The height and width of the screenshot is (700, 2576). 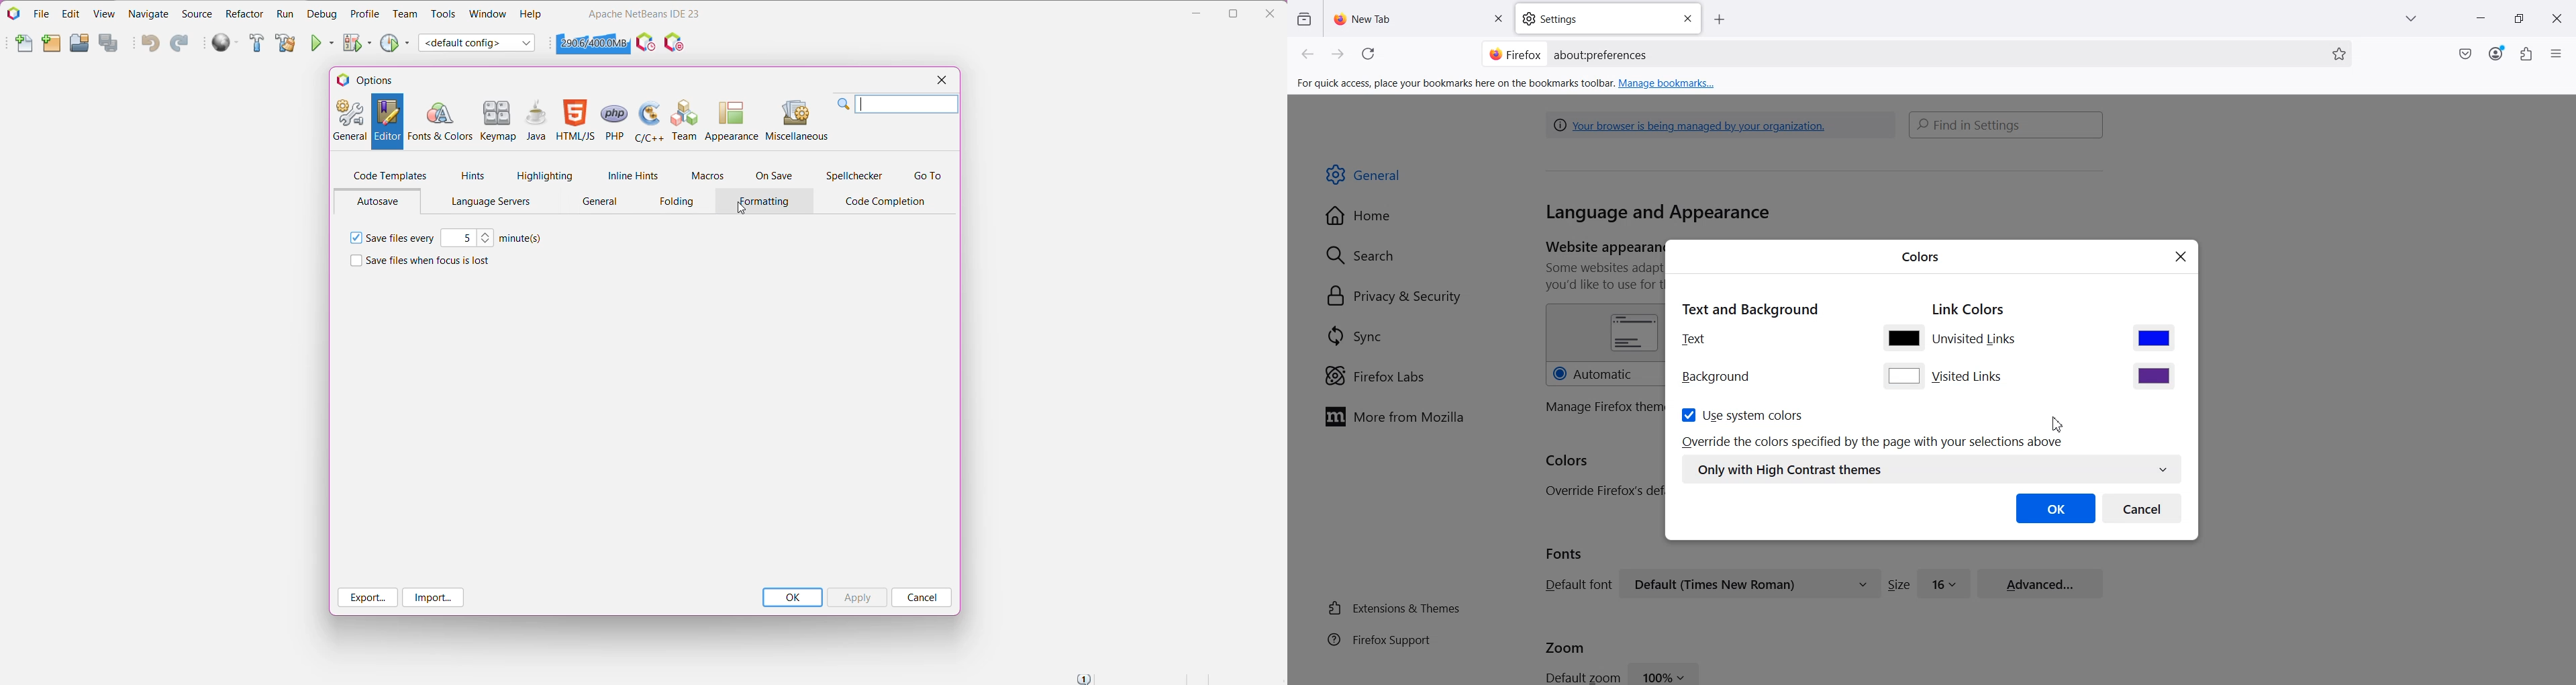 I want to click on Setting Tab, so click(x=1609, y=19).